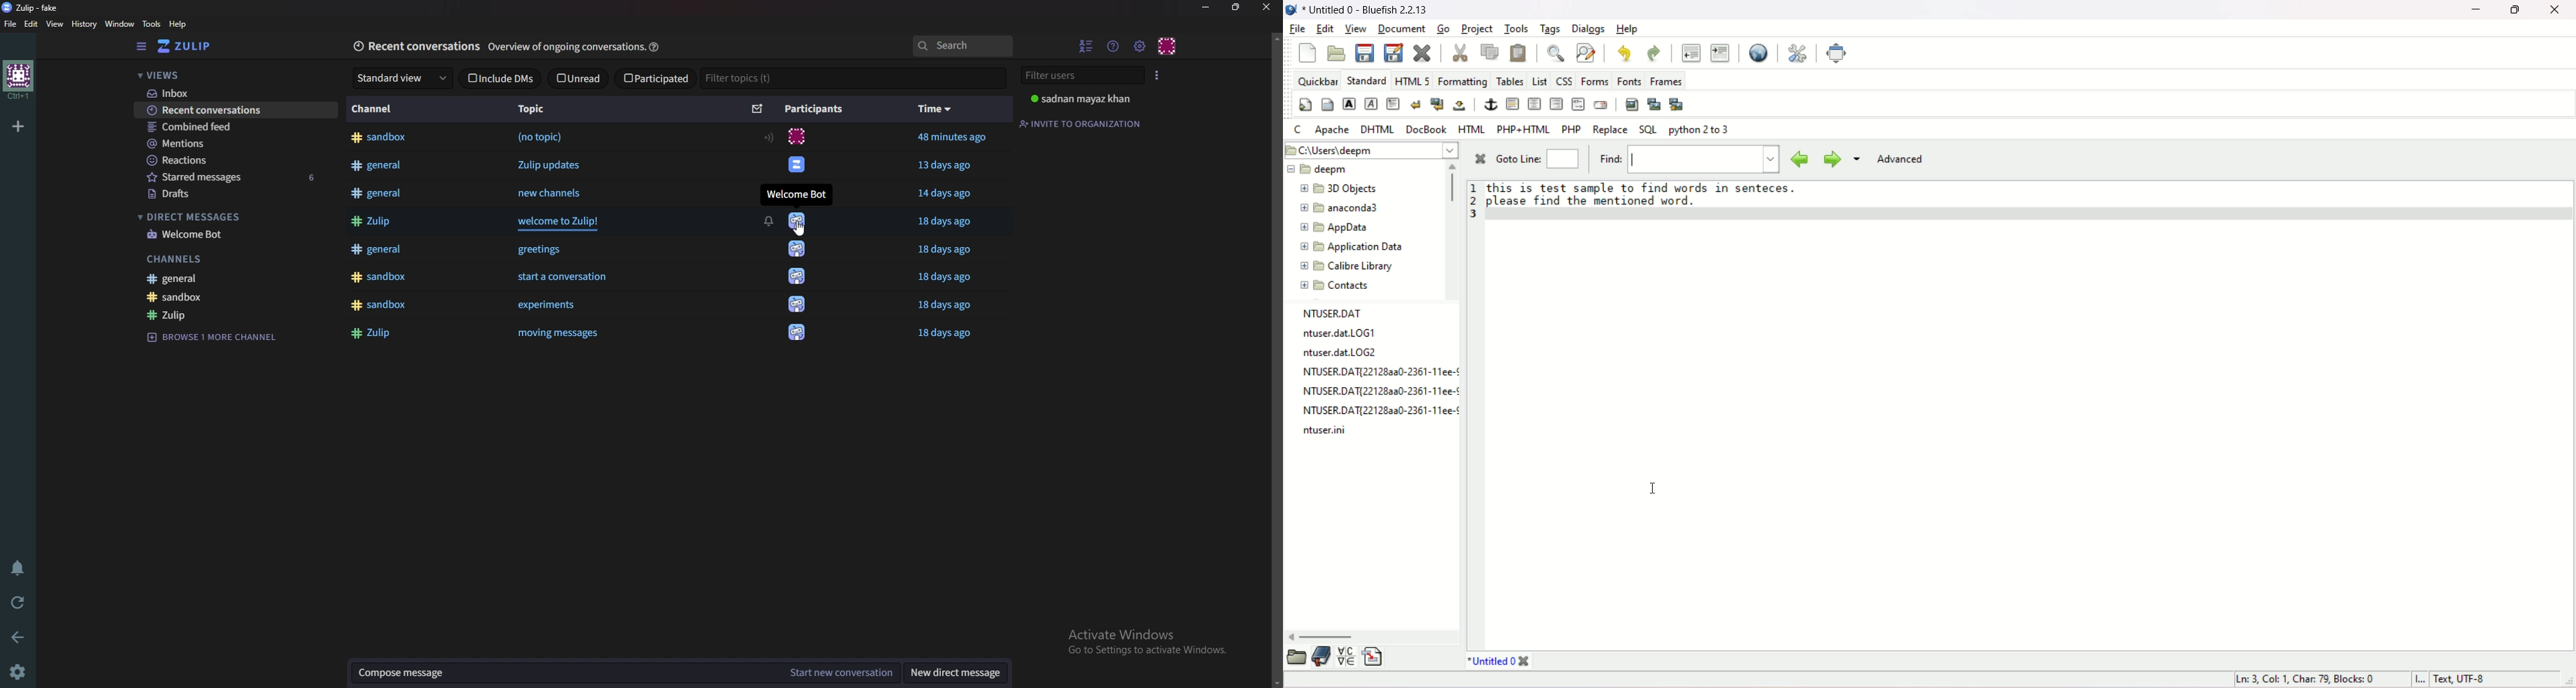 This screenshot has width=2576, height=700. I want to click on SQL, so click(1648, 129).